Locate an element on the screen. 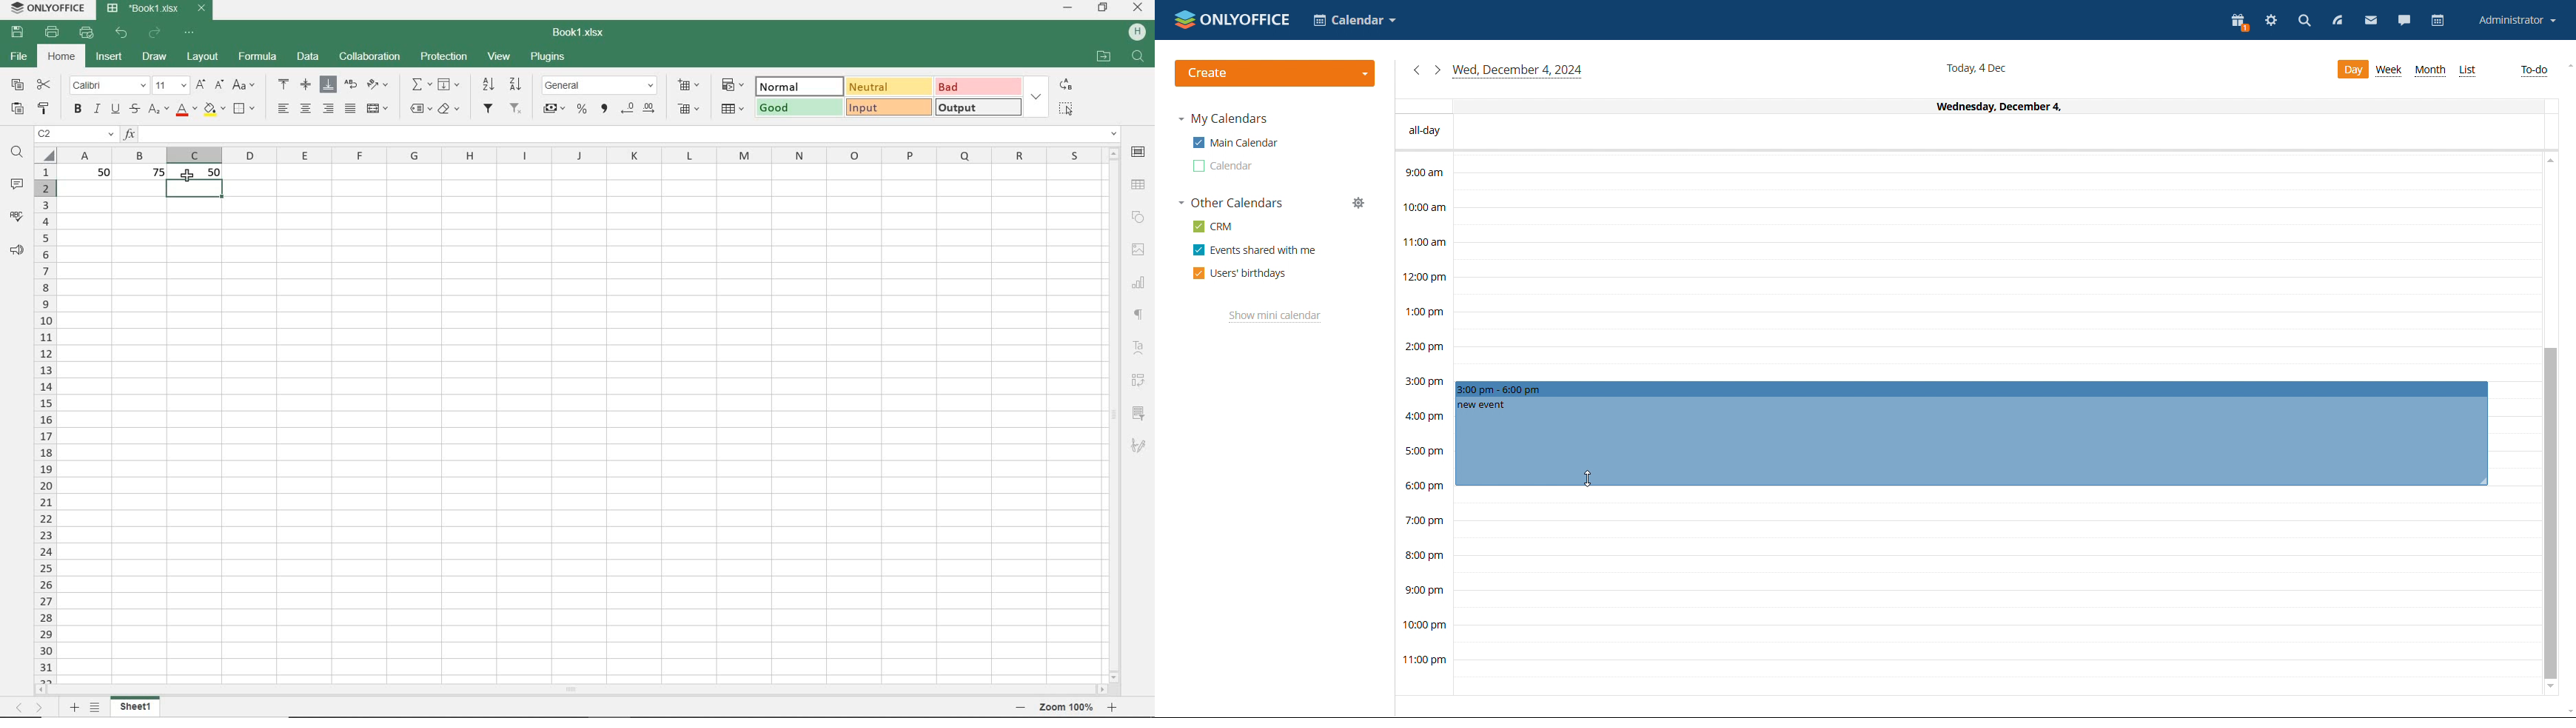 Image resolution: width=2576 pixels, height=728 pixels. Input function is located at coordinates (621, 133).